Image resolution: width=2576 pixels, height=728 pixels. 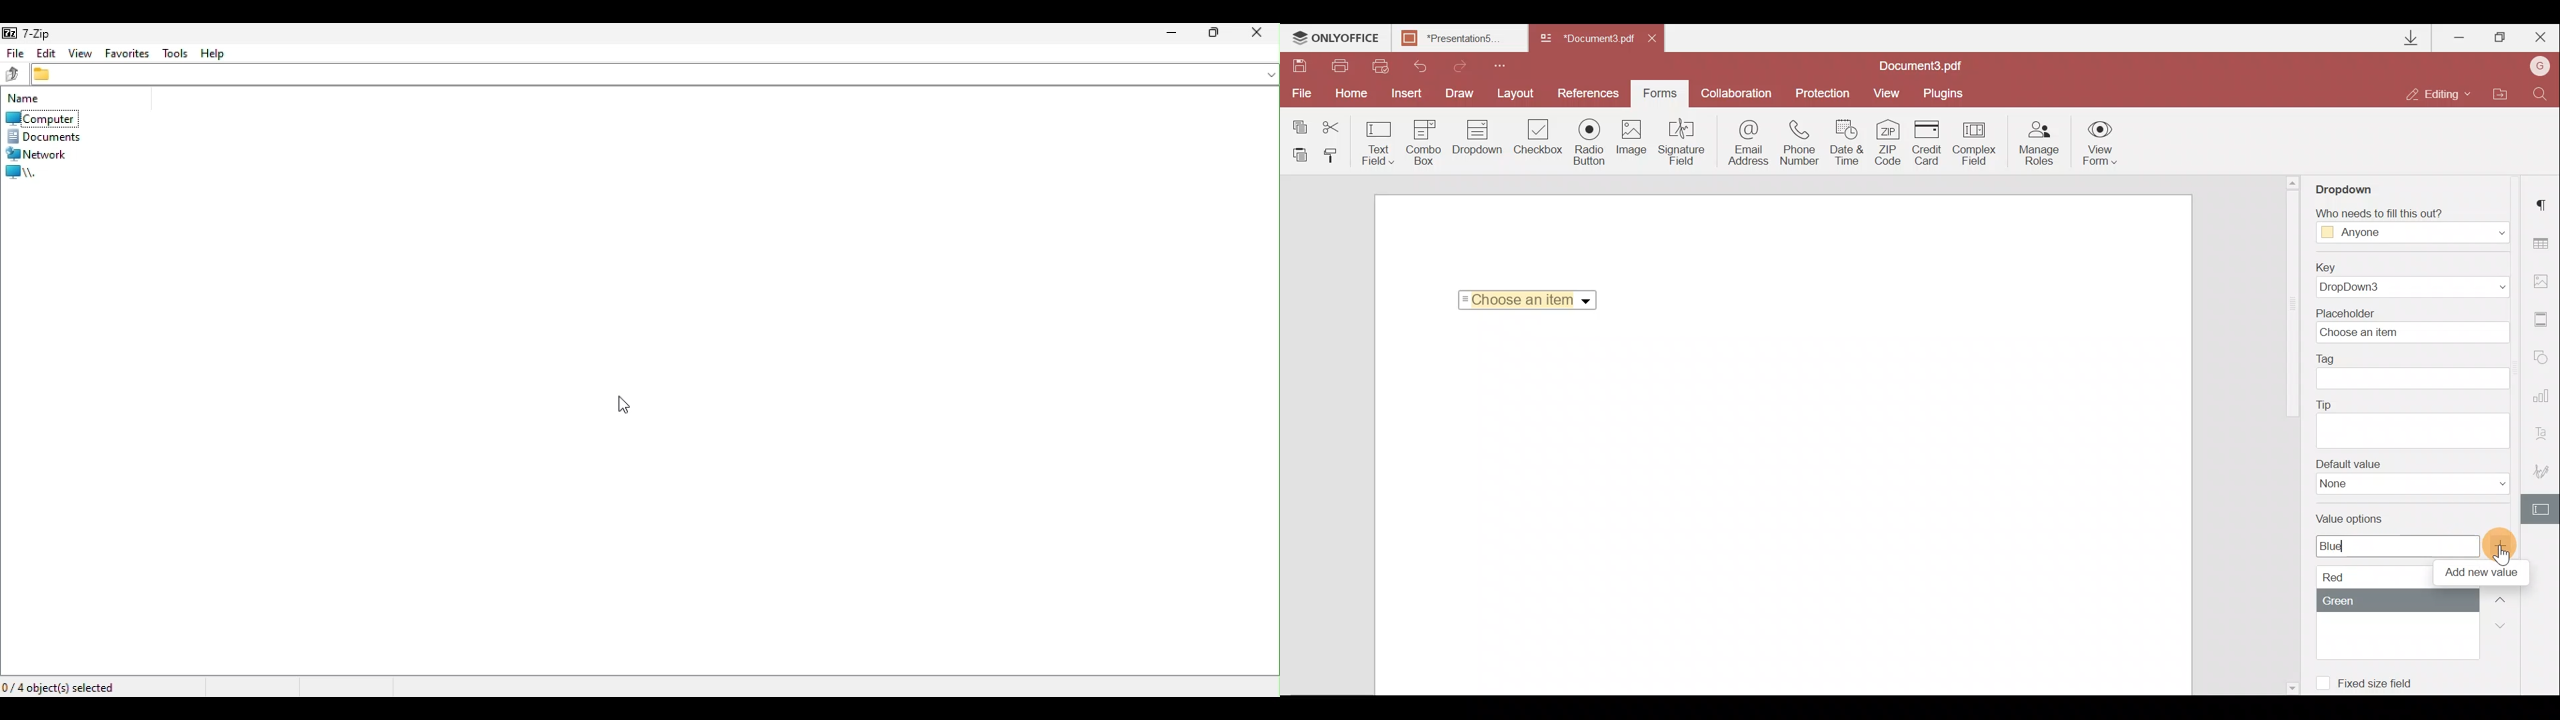 What do you see at coordinates (30, 33) in the screenshot?
I see `7 zip` at bounding box center [30, 33].